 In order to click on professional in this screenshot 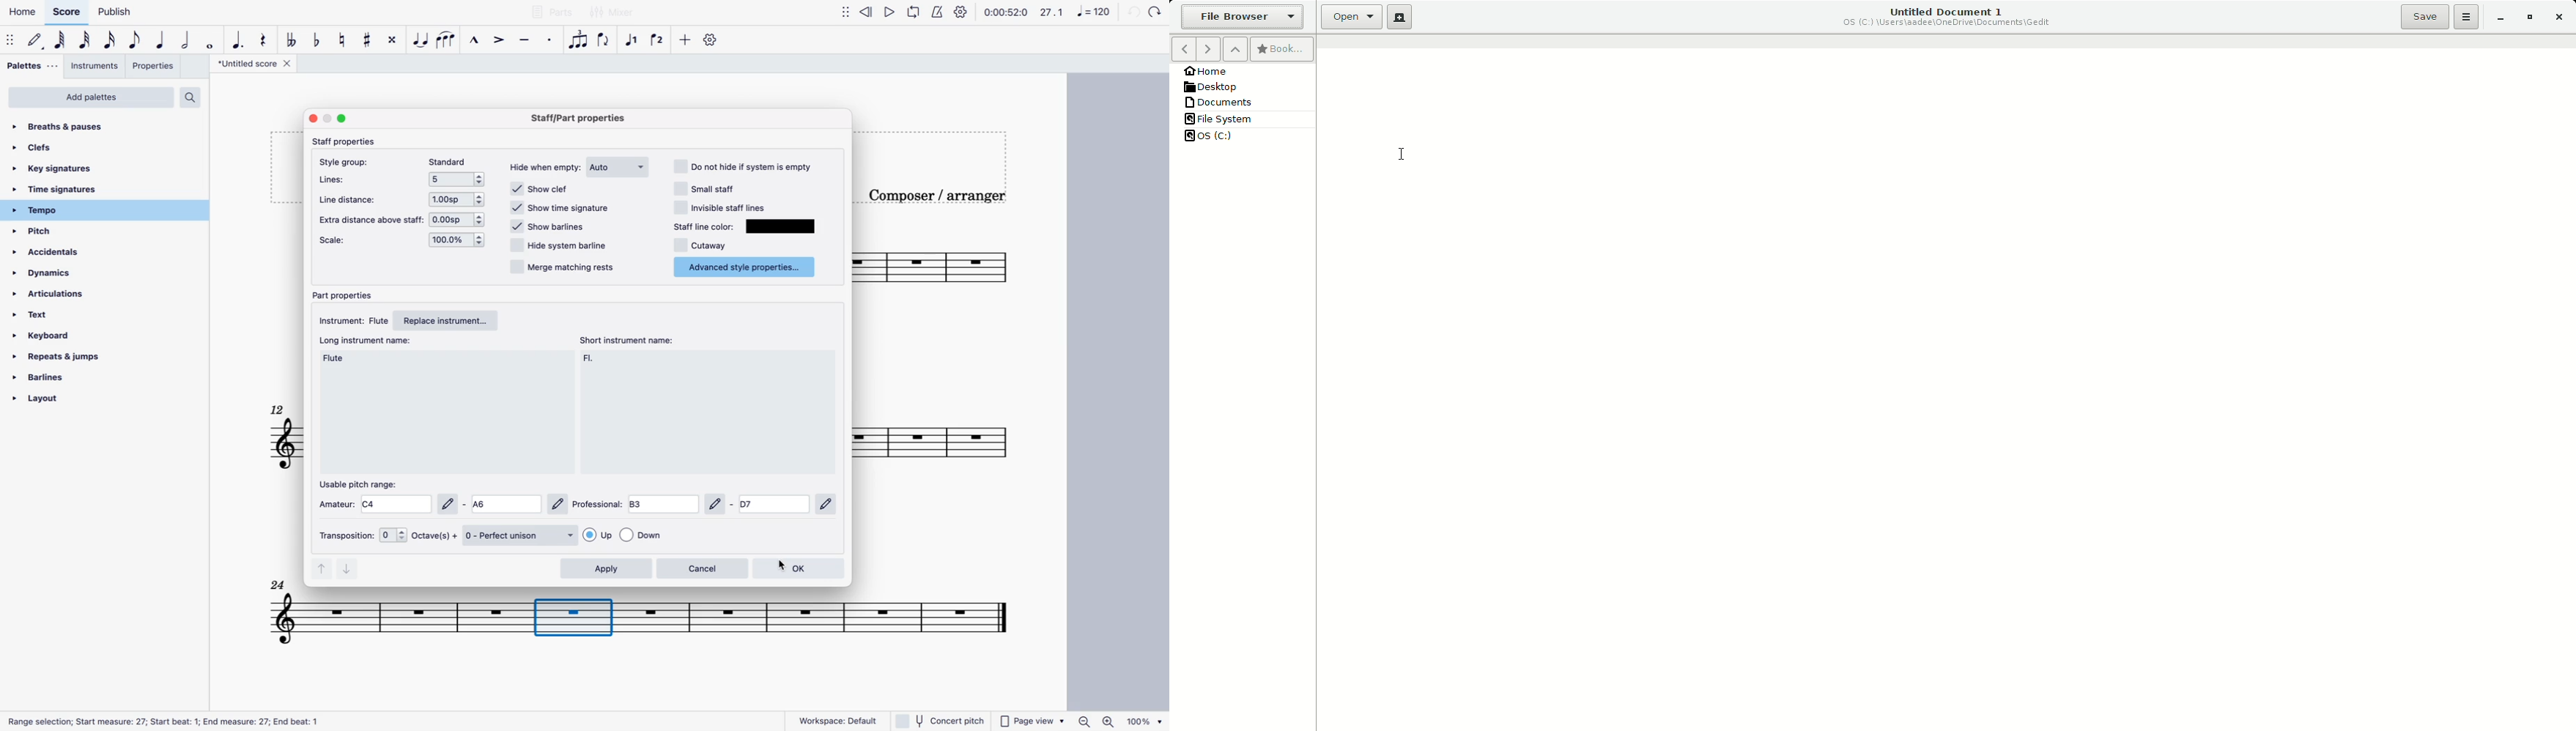, I will do `click(596, 503)`.